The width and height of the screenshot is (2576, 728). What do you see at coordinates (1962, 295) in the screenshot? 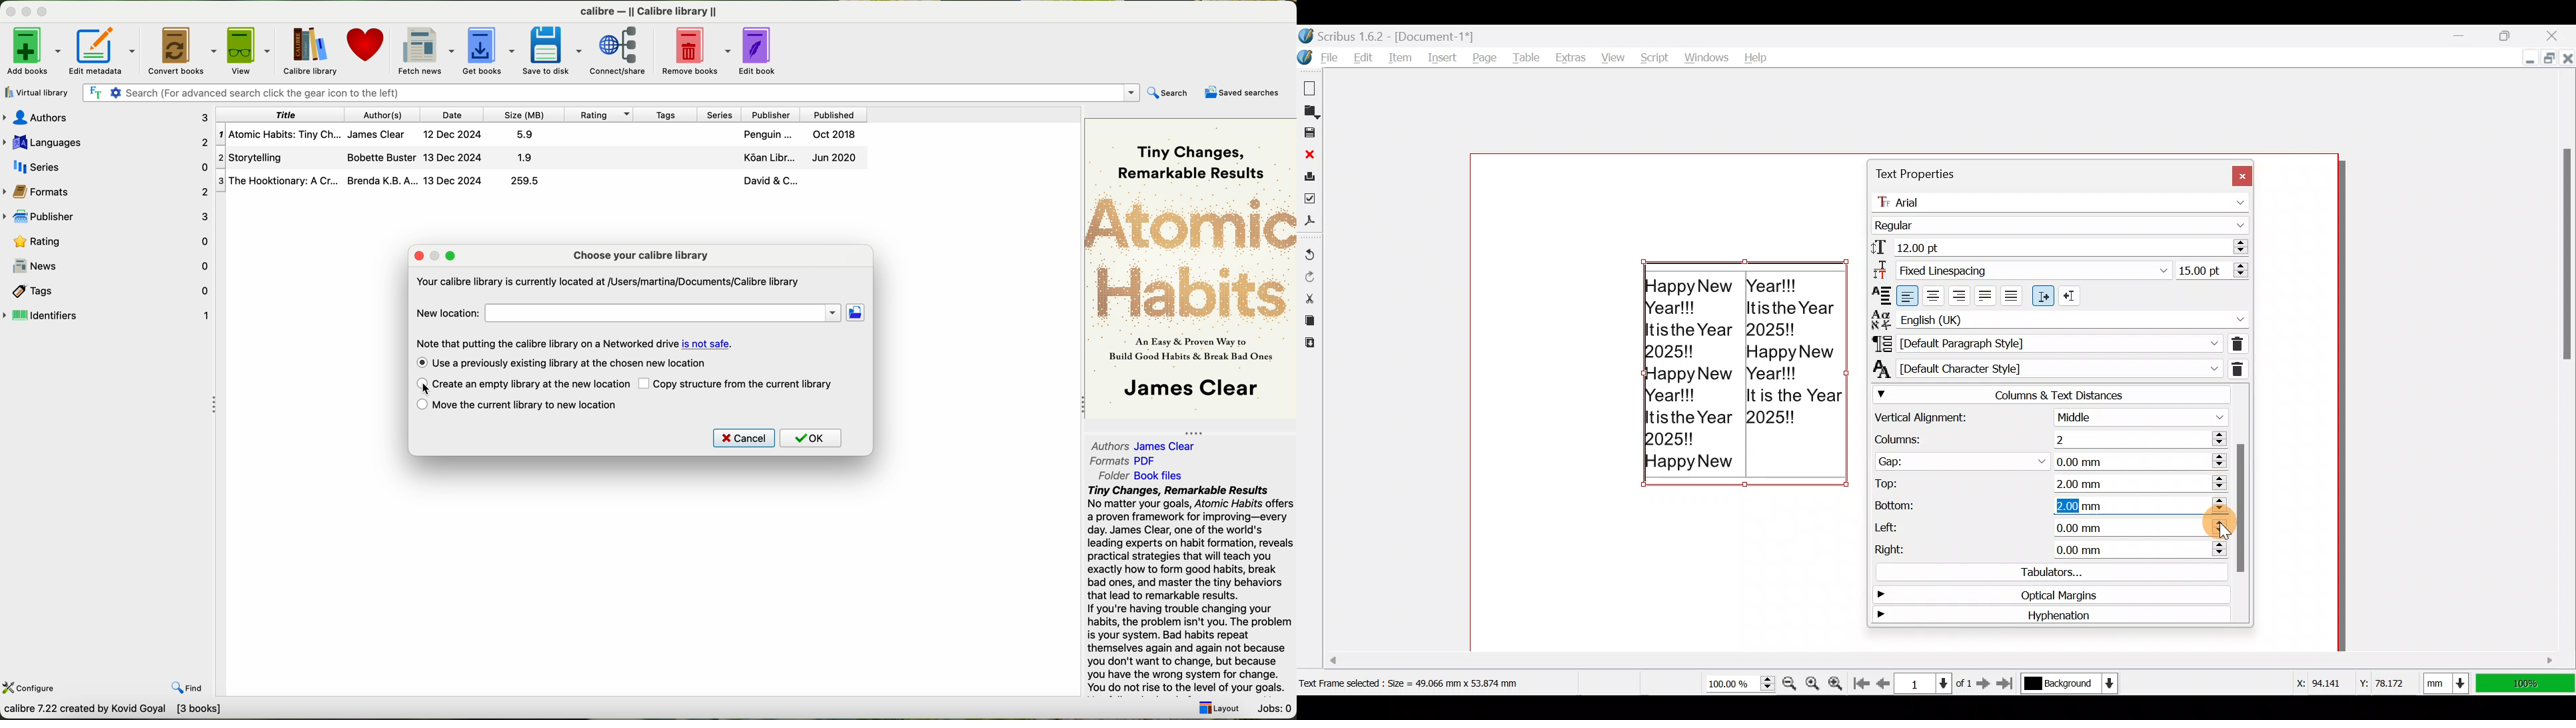
I see `Align text right` at bounding box center [1962, 295].